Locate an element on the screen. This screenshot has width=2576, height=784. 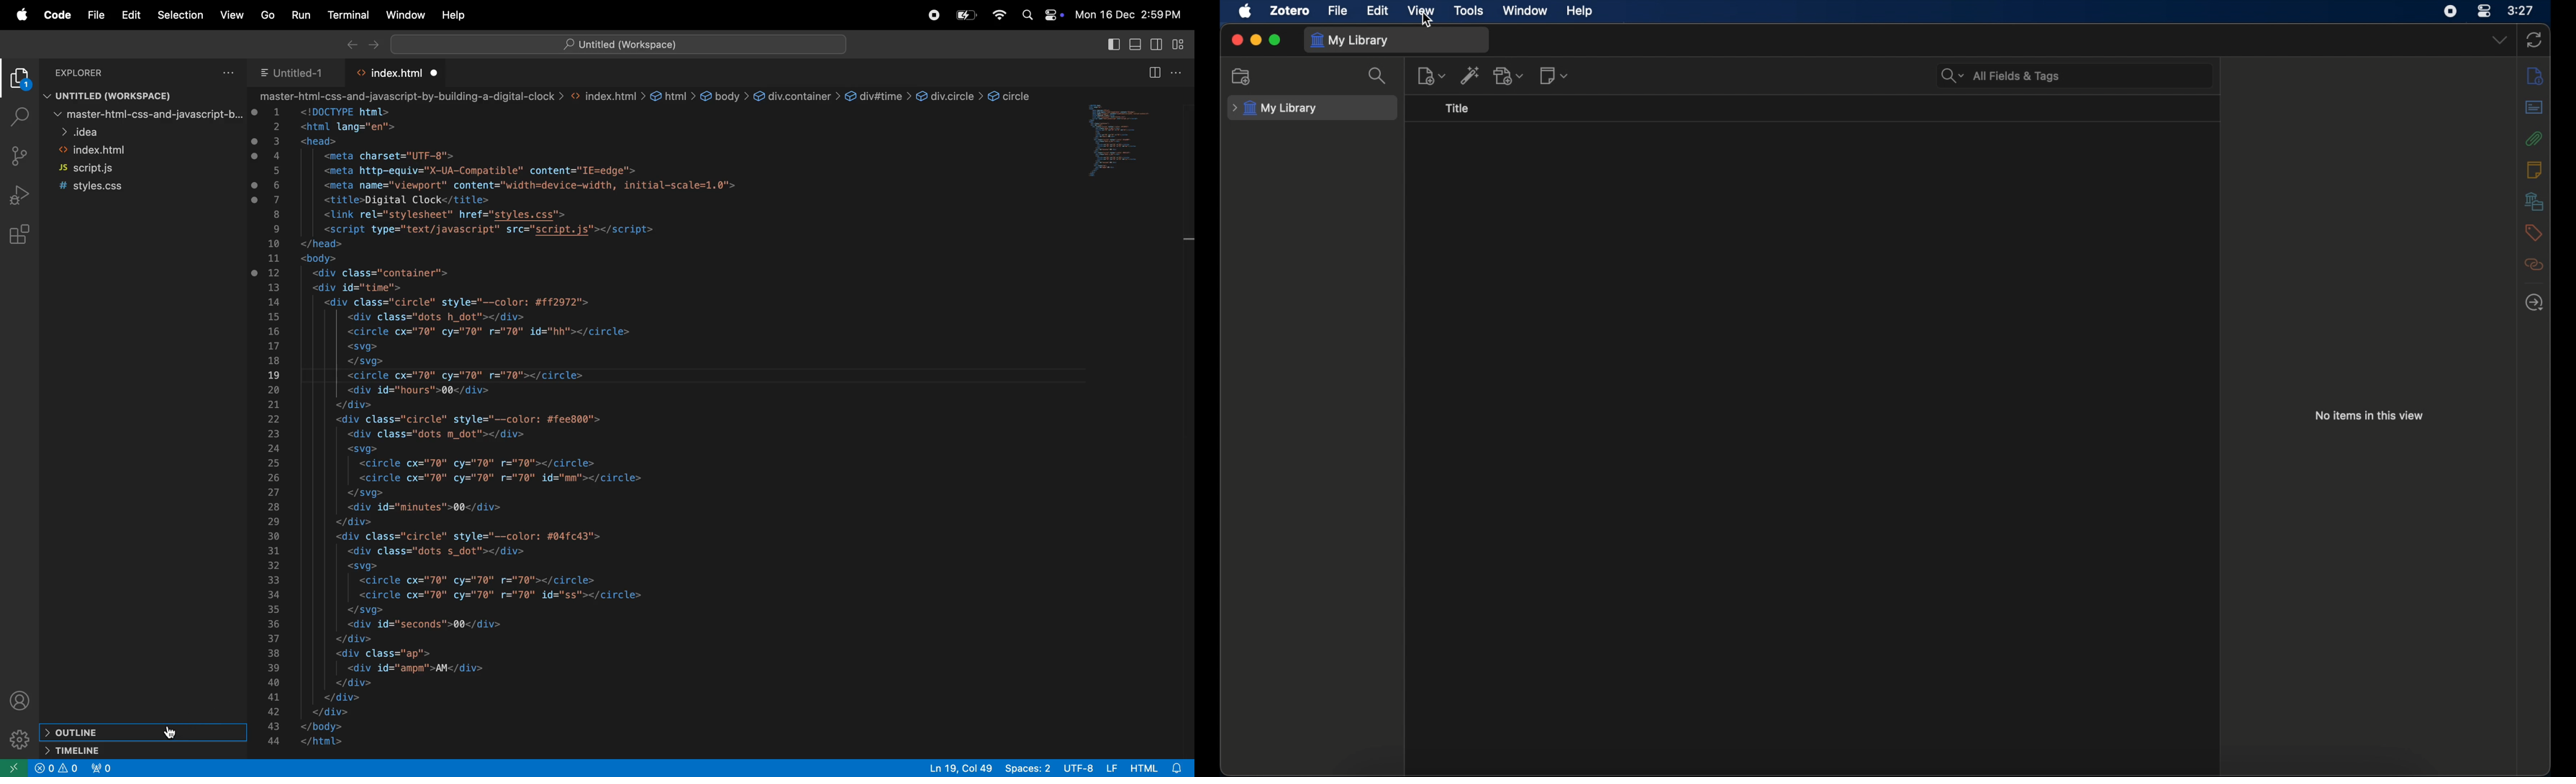
close is located at coordinates (1236, 40).